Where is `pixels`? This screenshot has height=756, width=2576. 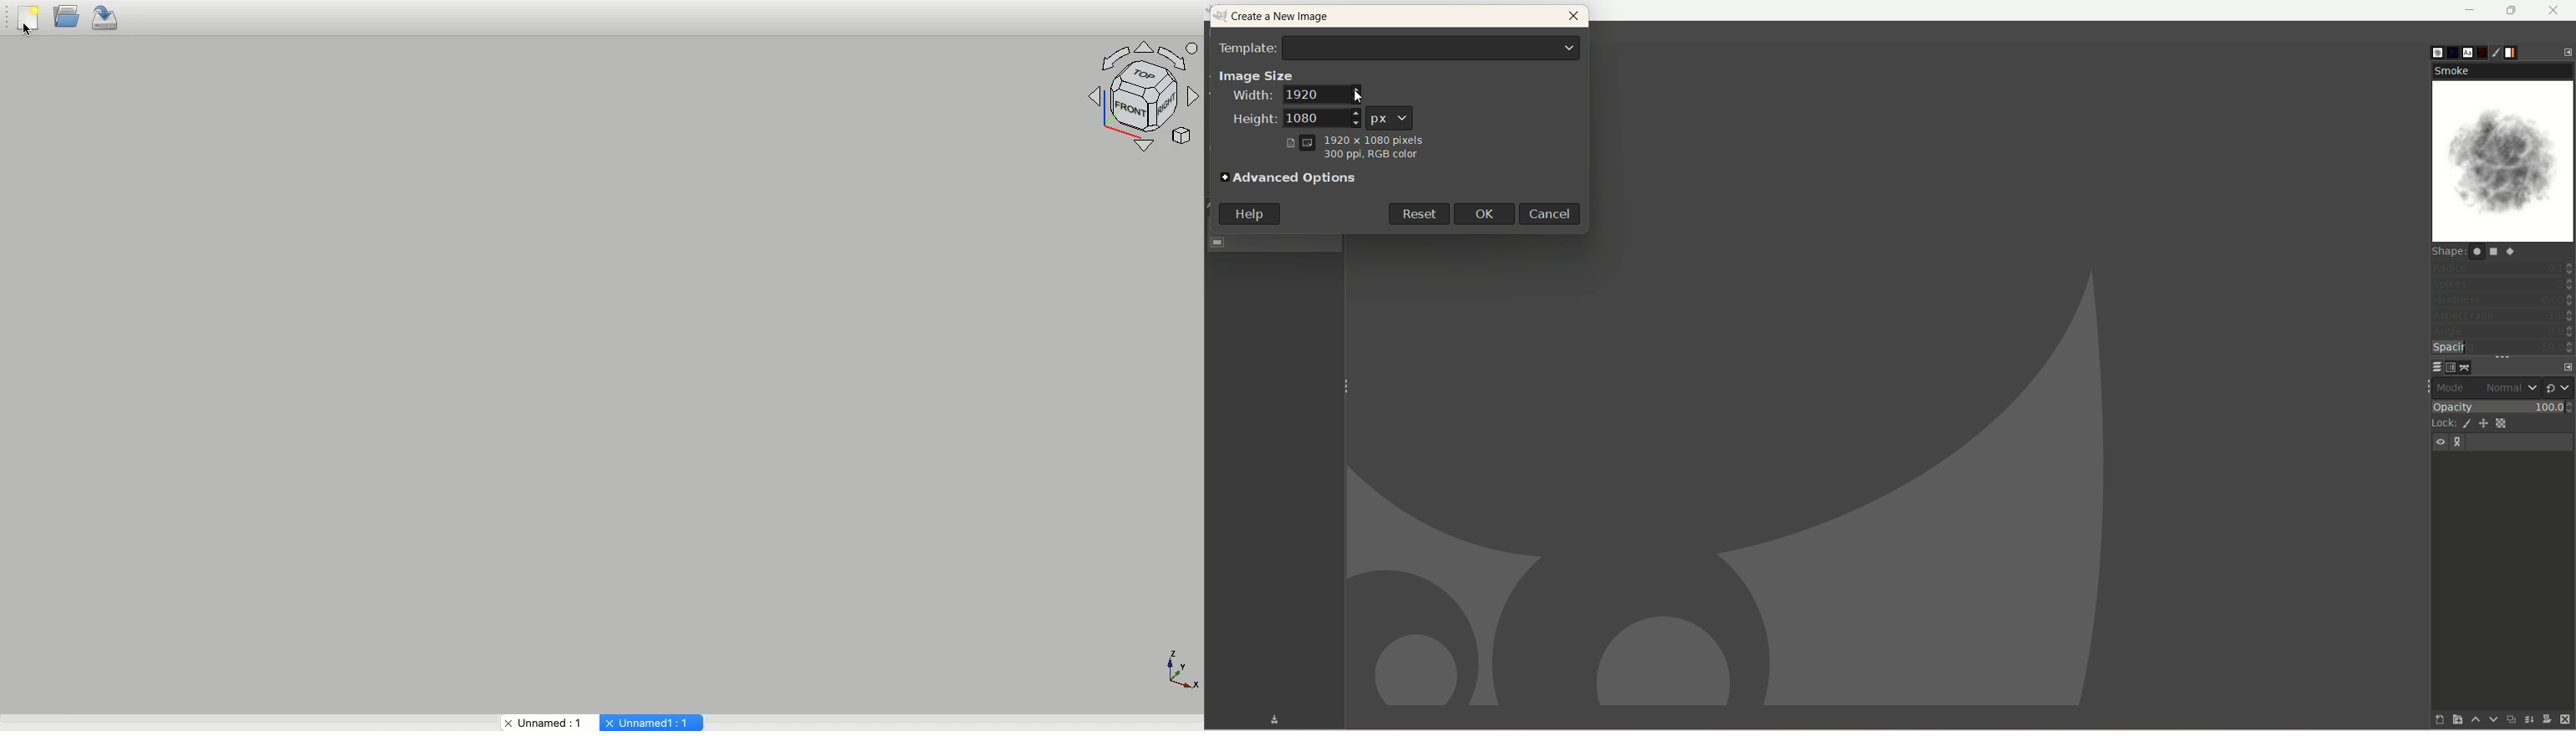 pixels is located at coordinates (1355, 138).